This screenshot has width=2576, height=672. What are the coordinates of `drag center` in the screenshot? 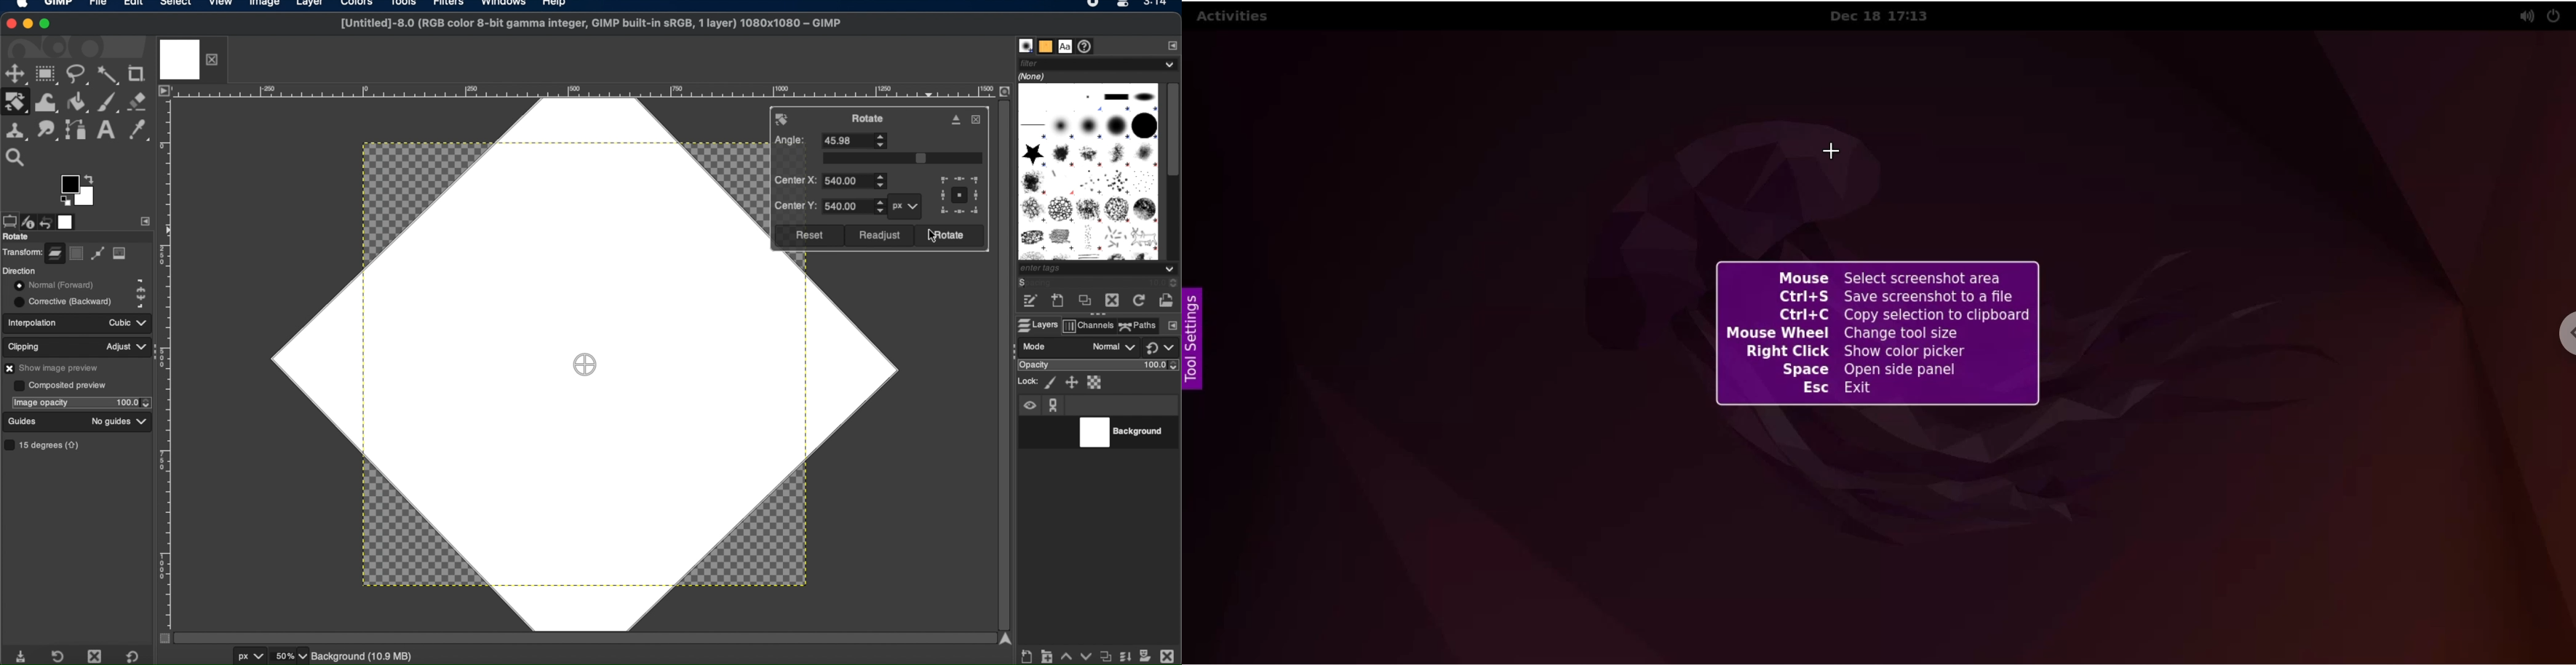 It's located at (586, 365).